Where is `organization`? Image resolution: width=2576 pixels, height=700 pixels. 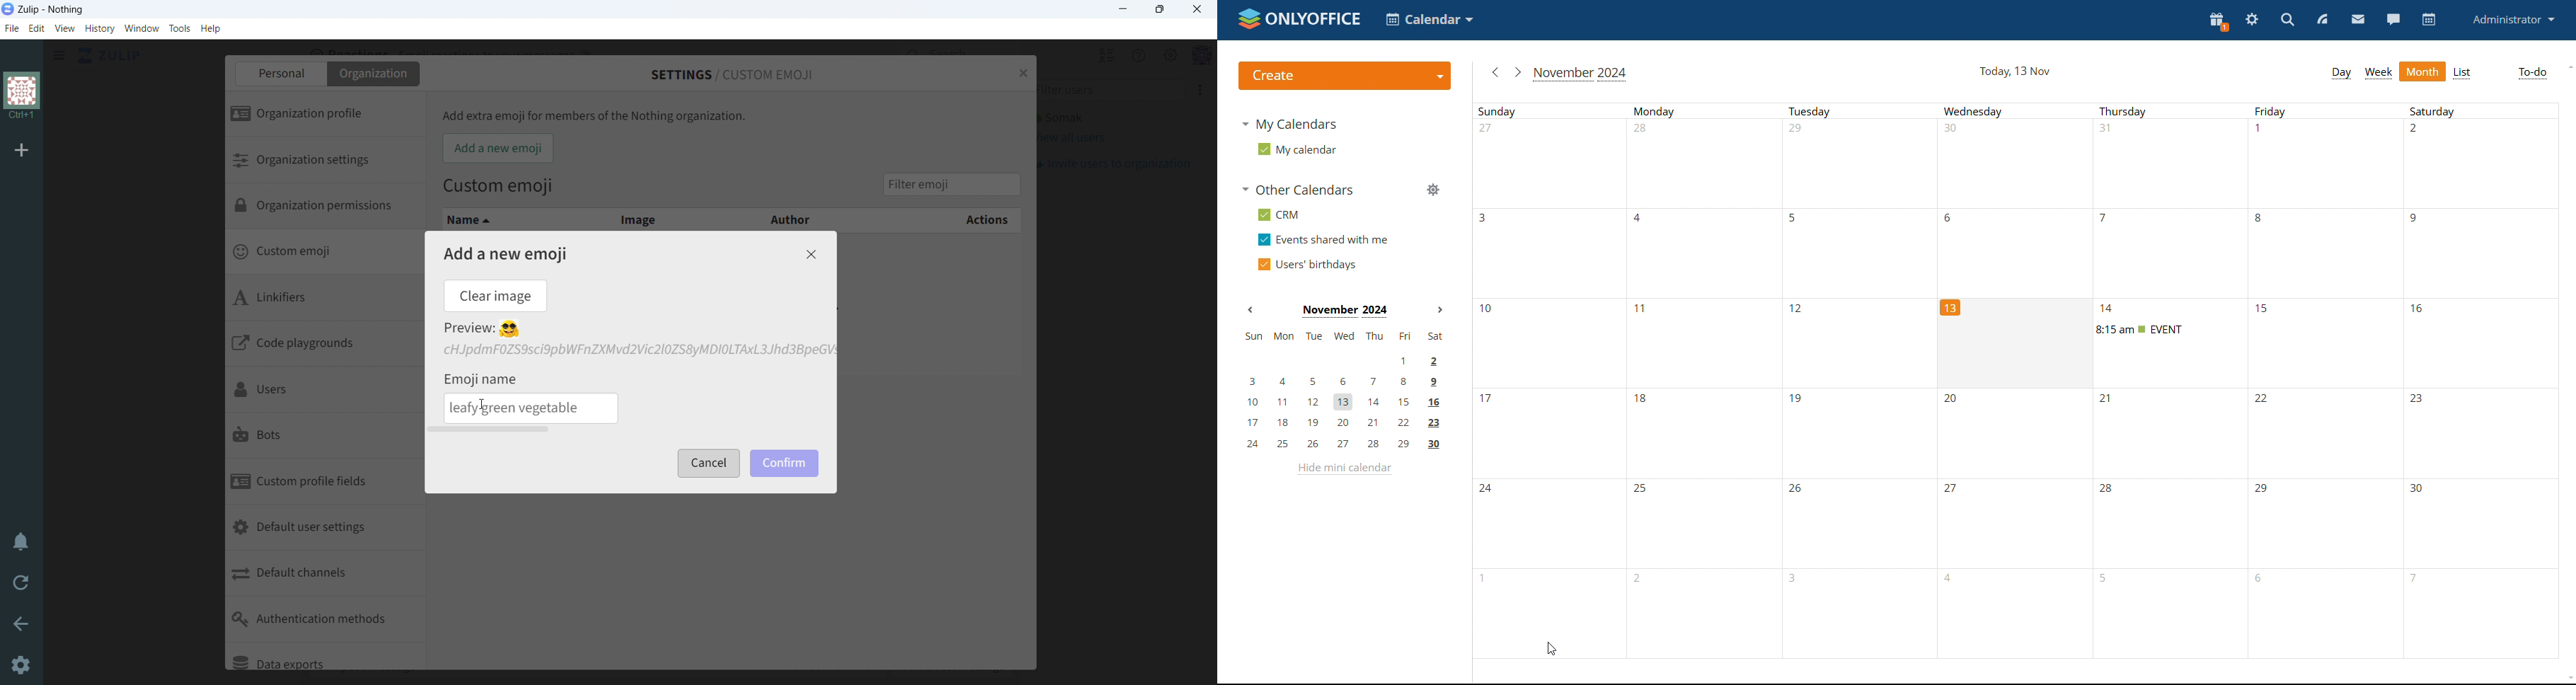 organization is located at coordinates (375, 74).